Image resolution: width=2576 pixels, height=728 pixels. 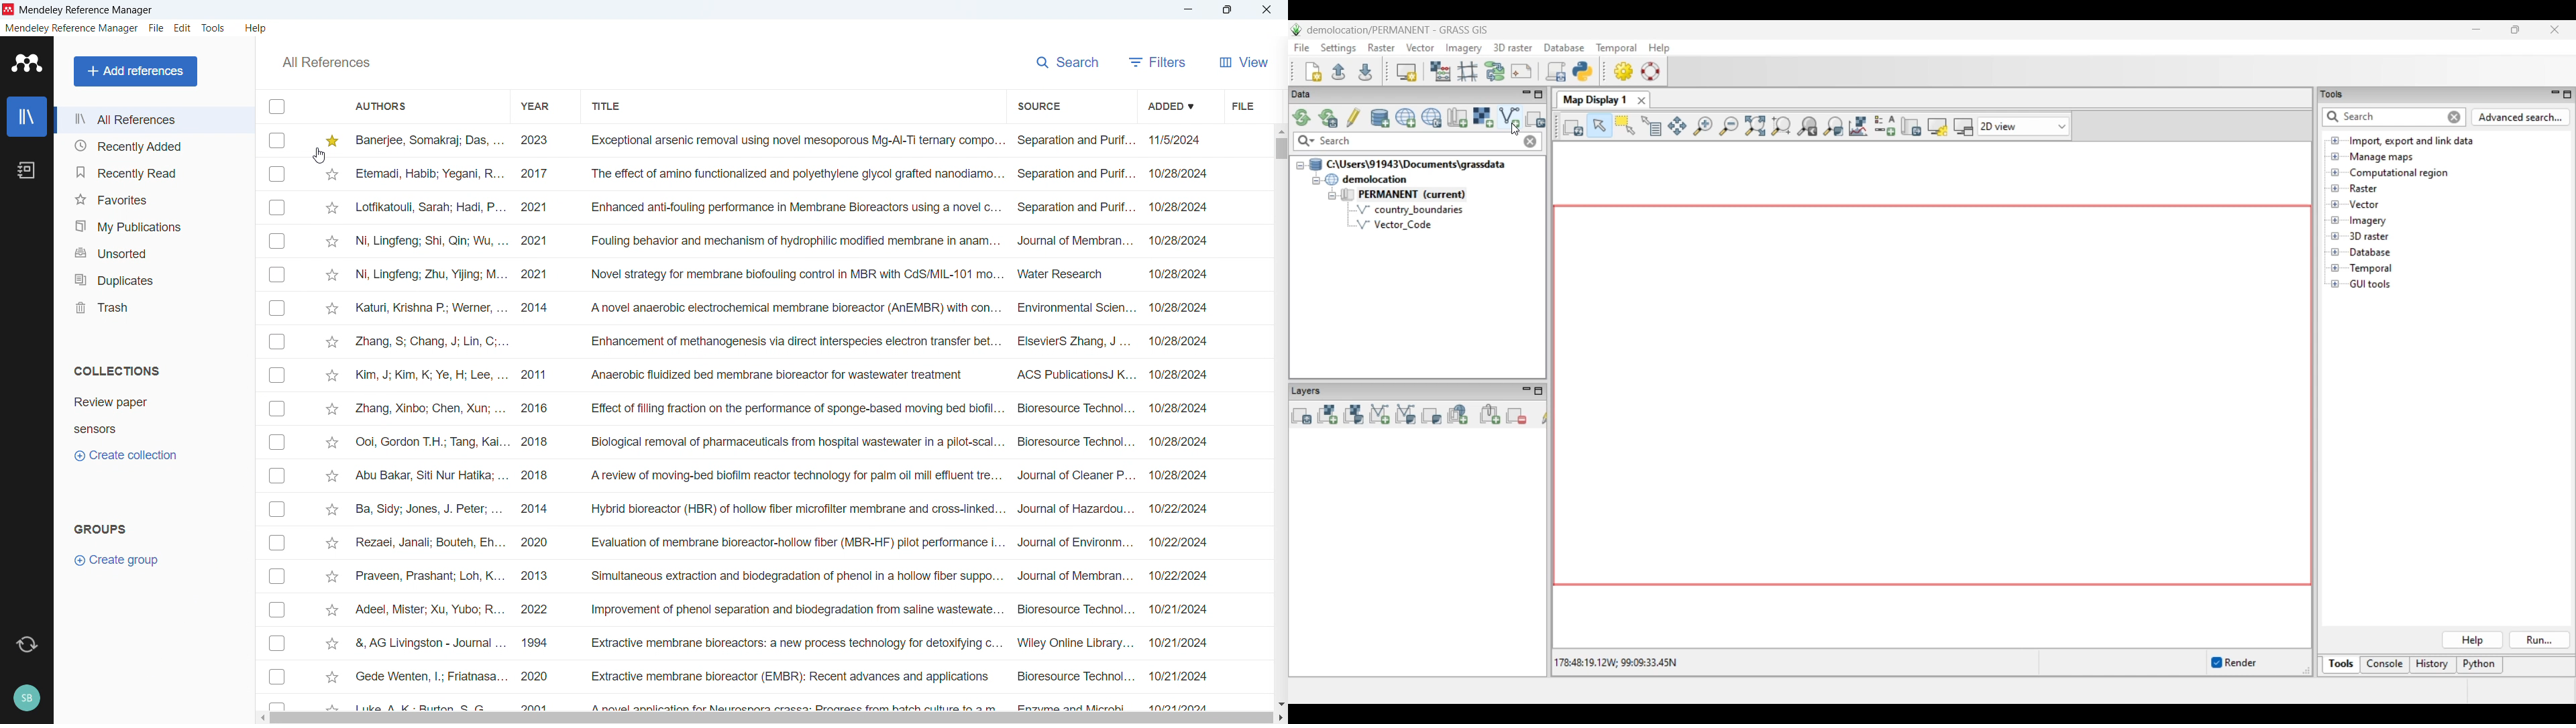 What do you see at coordinates (1281, 149) in the screenshot?
I see `Vertical scroll bar ` at bounding box center [1281, 149].